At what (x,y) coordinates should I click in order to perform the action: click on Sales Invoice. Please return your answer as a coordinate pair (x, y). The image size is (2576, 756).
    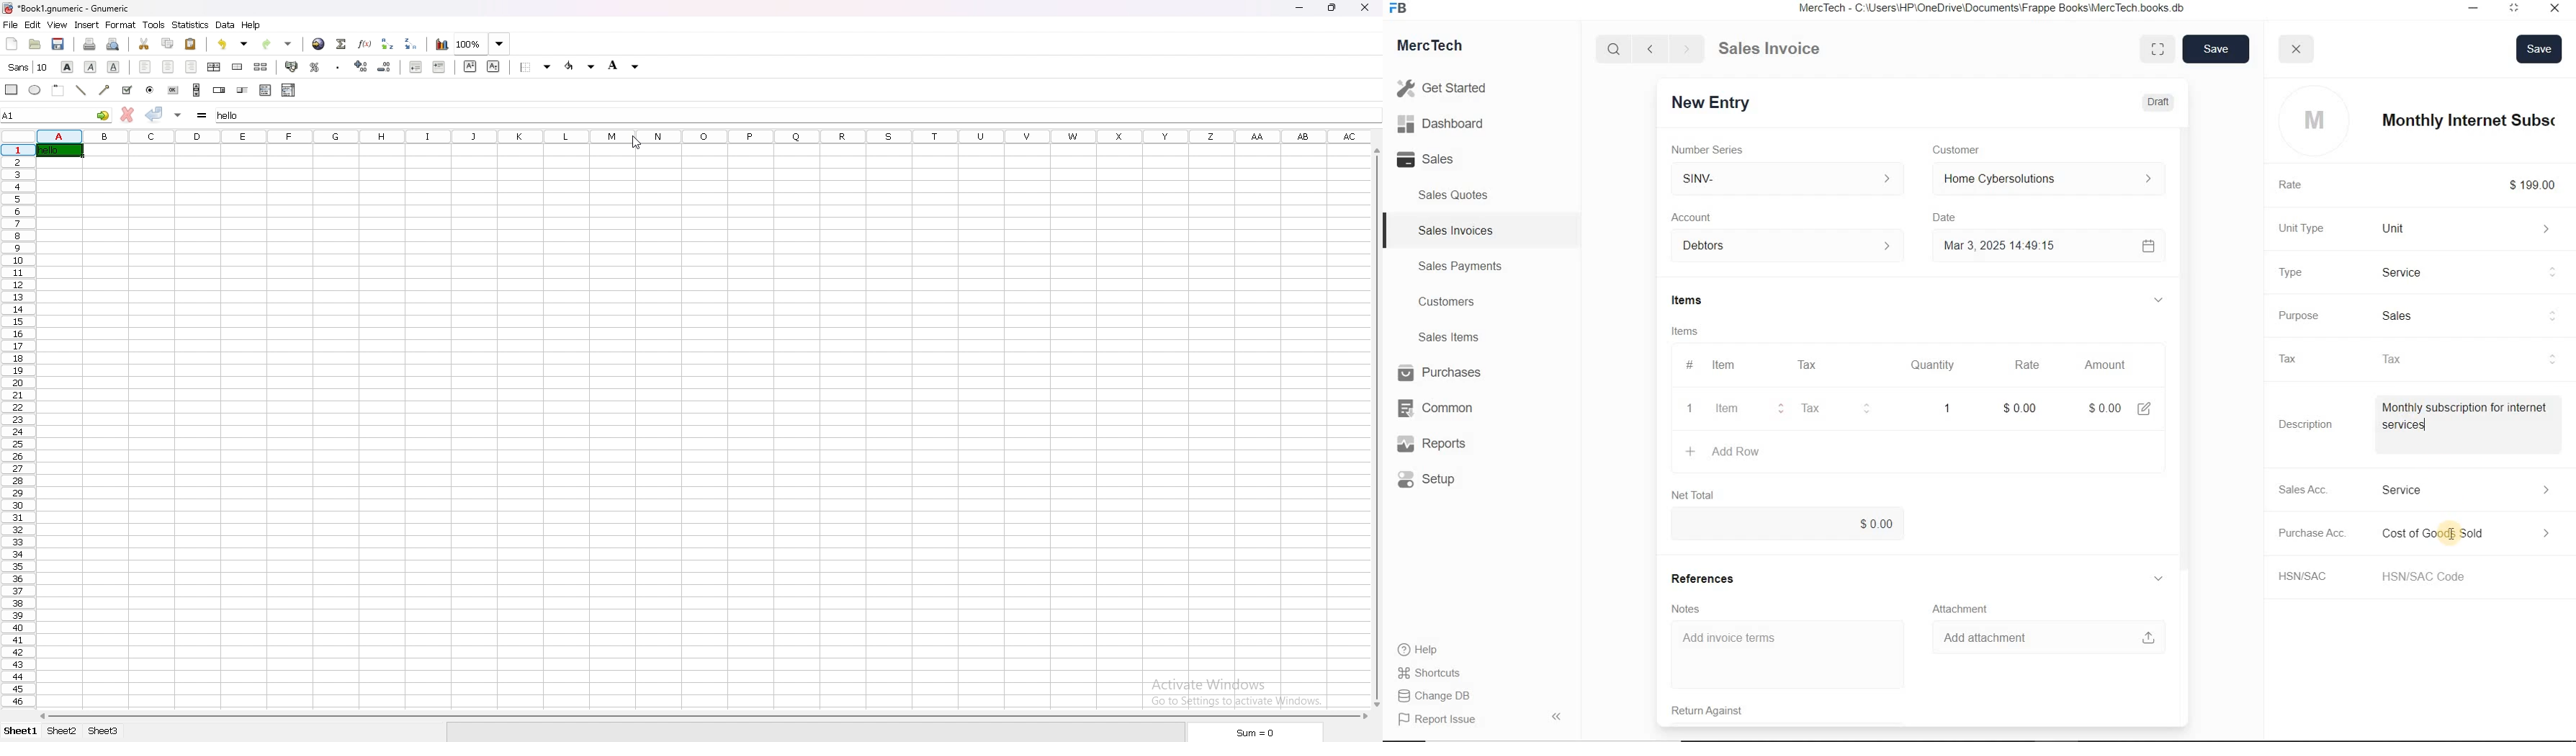
    Looking at the image, I should click on (1771, 50).